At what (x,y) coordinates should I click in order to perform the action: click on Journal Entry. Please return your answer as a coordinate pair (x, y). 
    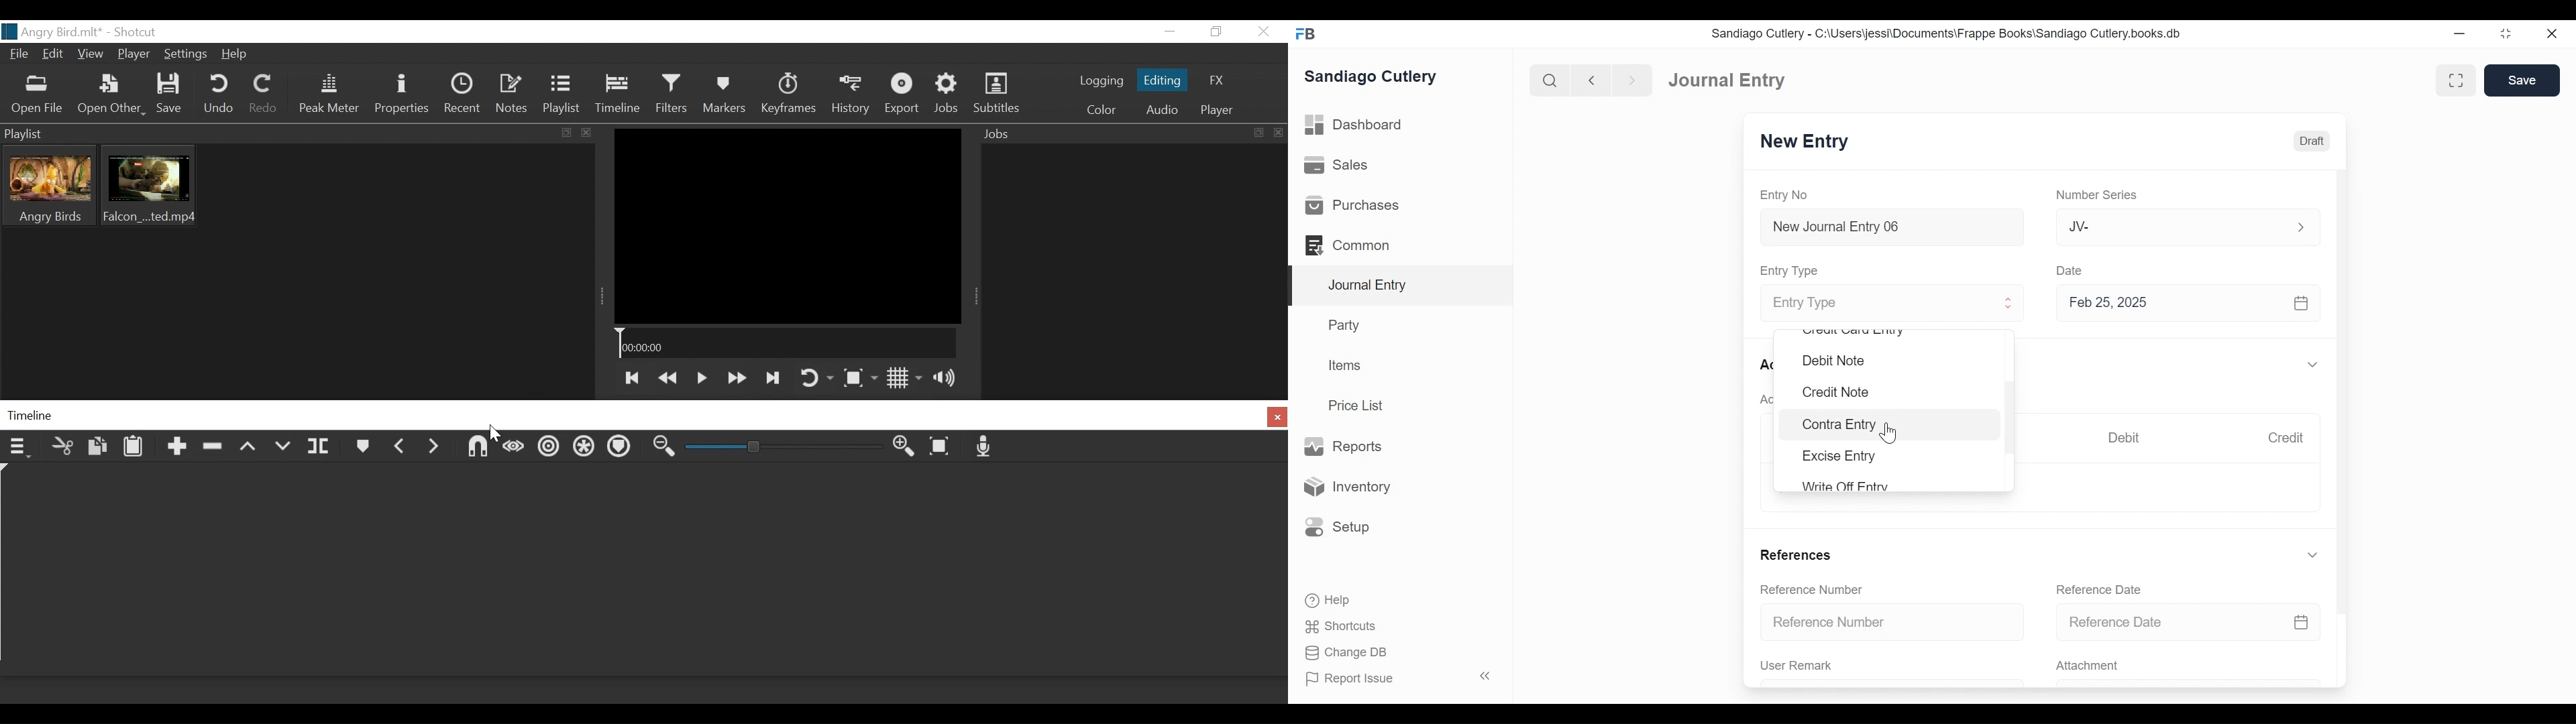
    Looking at the image, I should click on (1401, 286).